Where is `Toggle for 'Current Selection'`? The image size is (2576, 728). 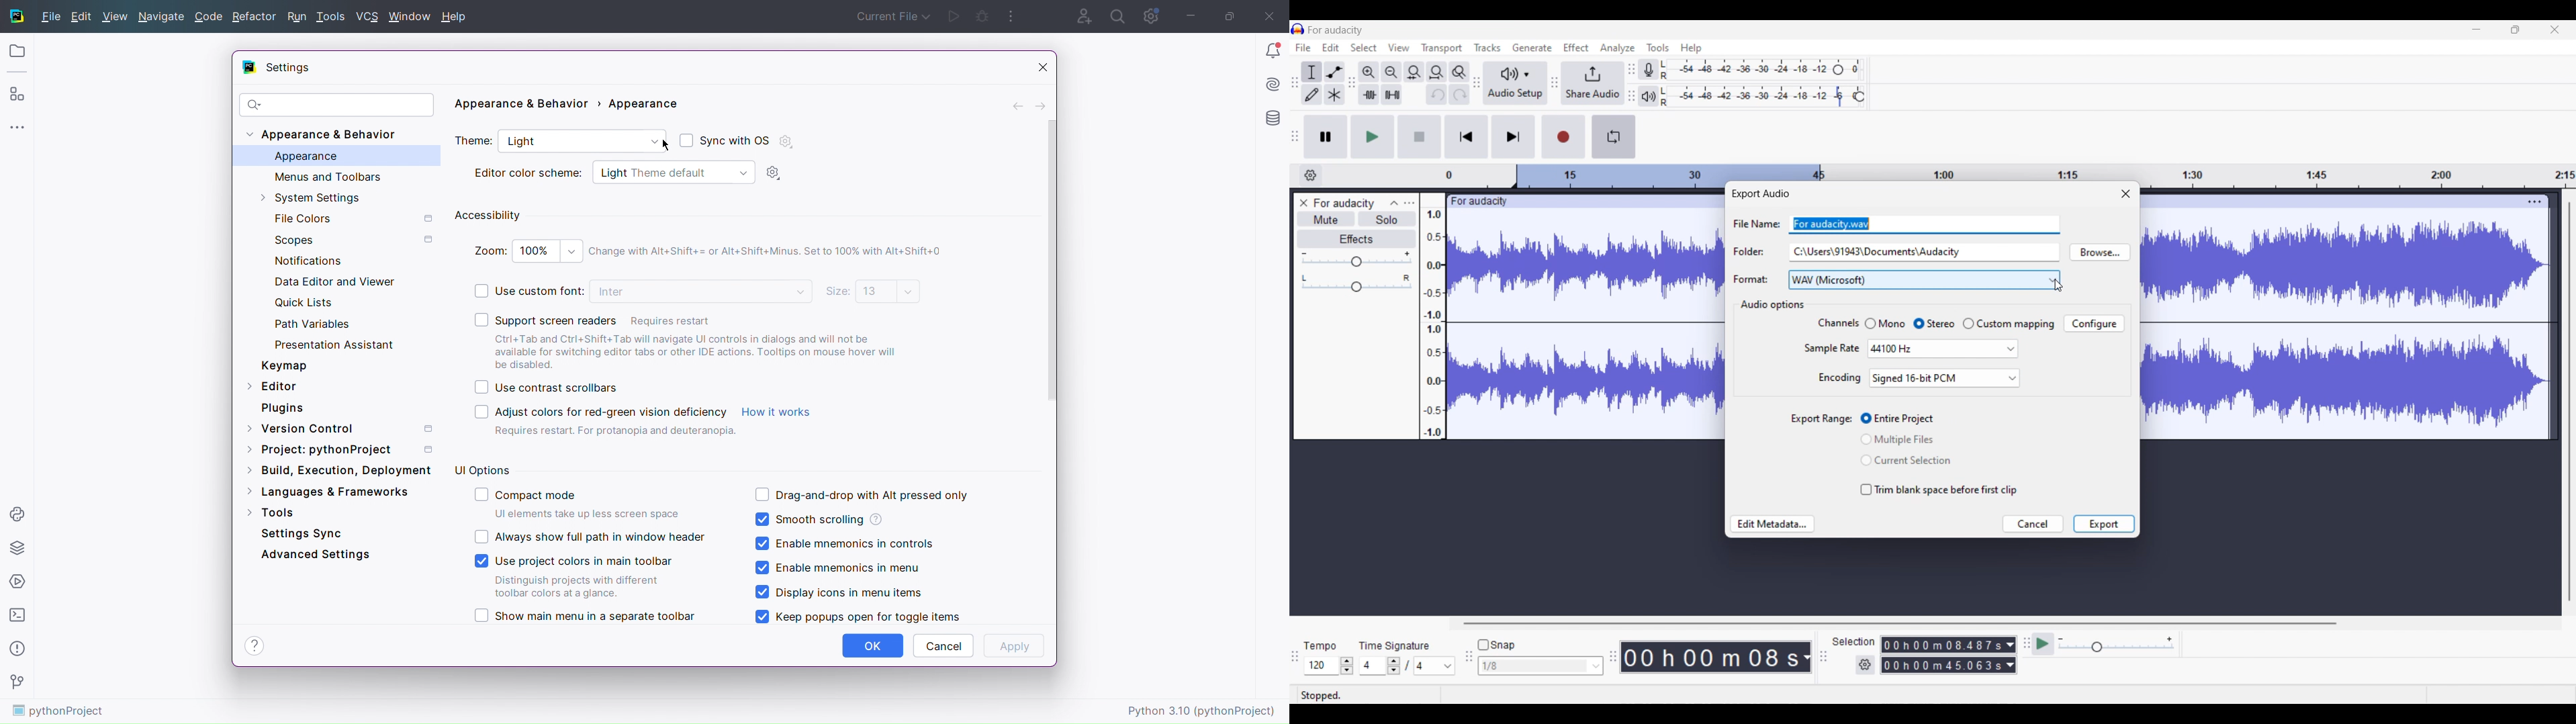 Toggle for 'Current Selection' is located at coordinates (1906, 460).